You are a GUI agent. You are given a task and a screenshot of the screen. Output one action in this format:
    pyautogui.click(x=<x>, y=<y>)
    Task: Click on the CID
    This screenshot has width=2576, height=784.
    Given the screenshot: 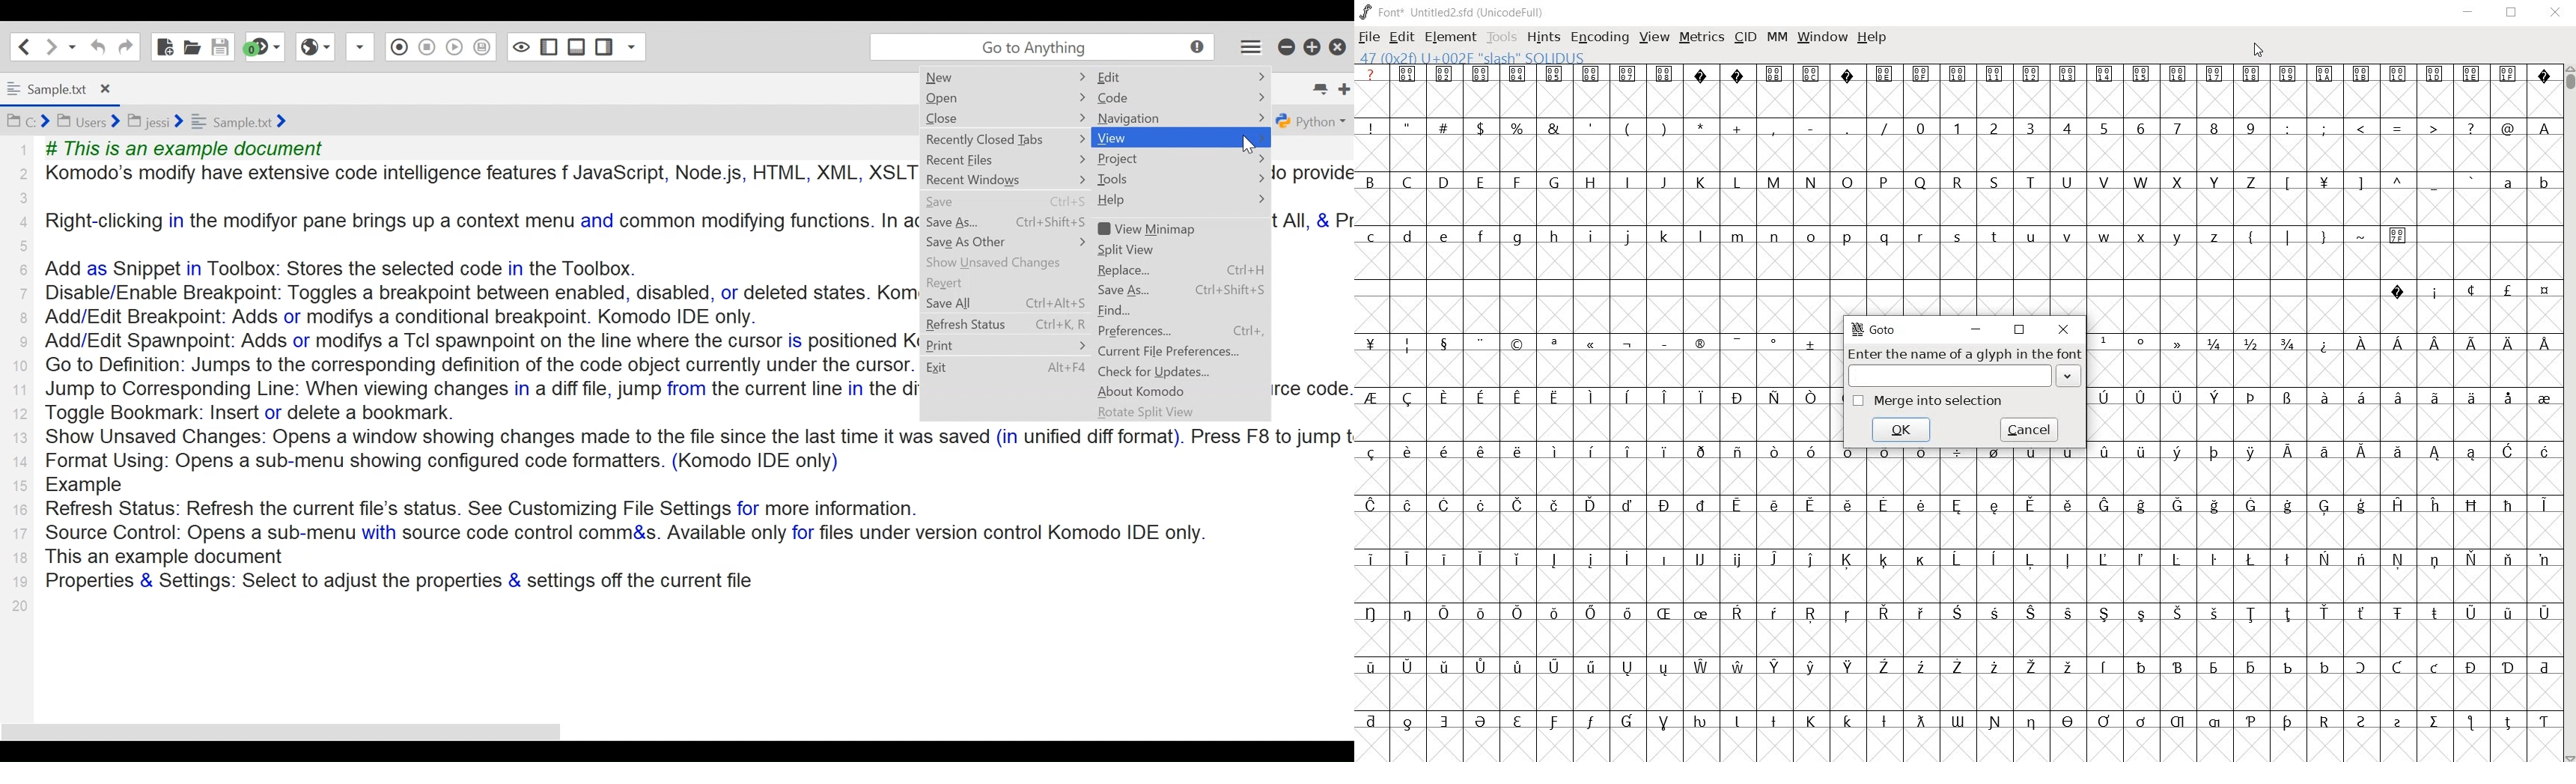 What is the action you would take?
    pyautogui.click(x=1745, y=37)
    